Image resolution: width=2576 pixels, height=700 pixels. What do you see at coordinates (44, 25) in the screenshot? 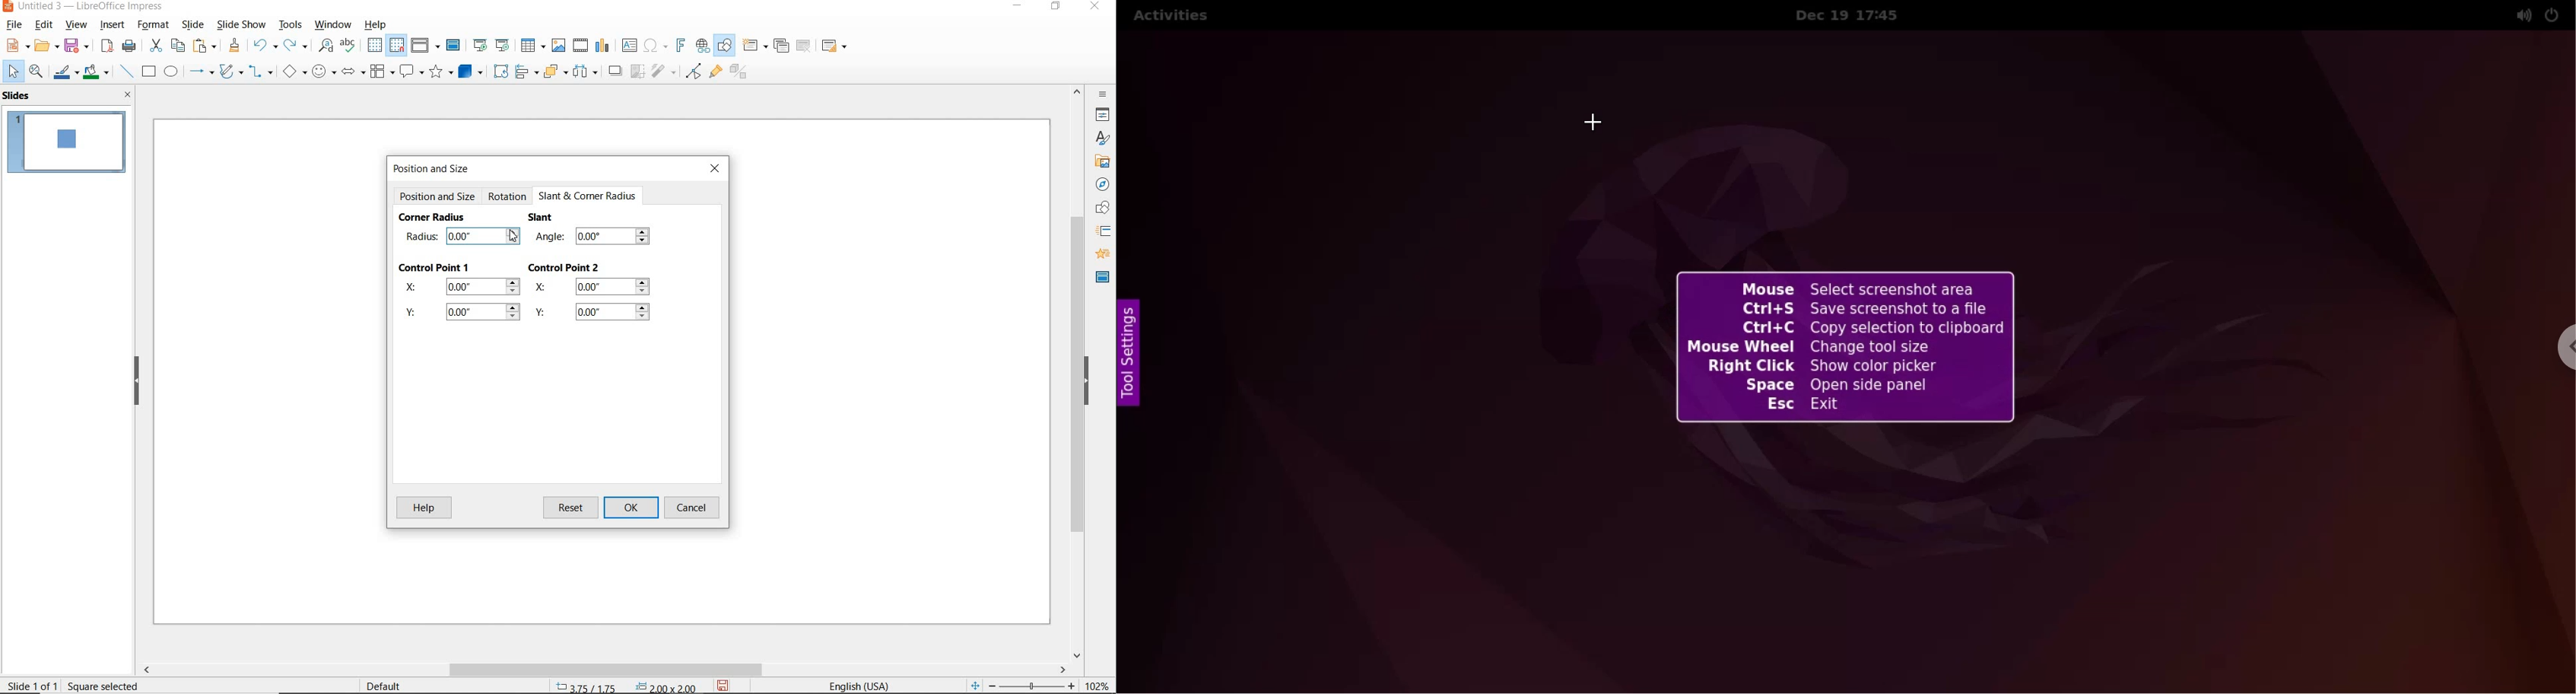
I see `edit` at bounding box center [44, 25].